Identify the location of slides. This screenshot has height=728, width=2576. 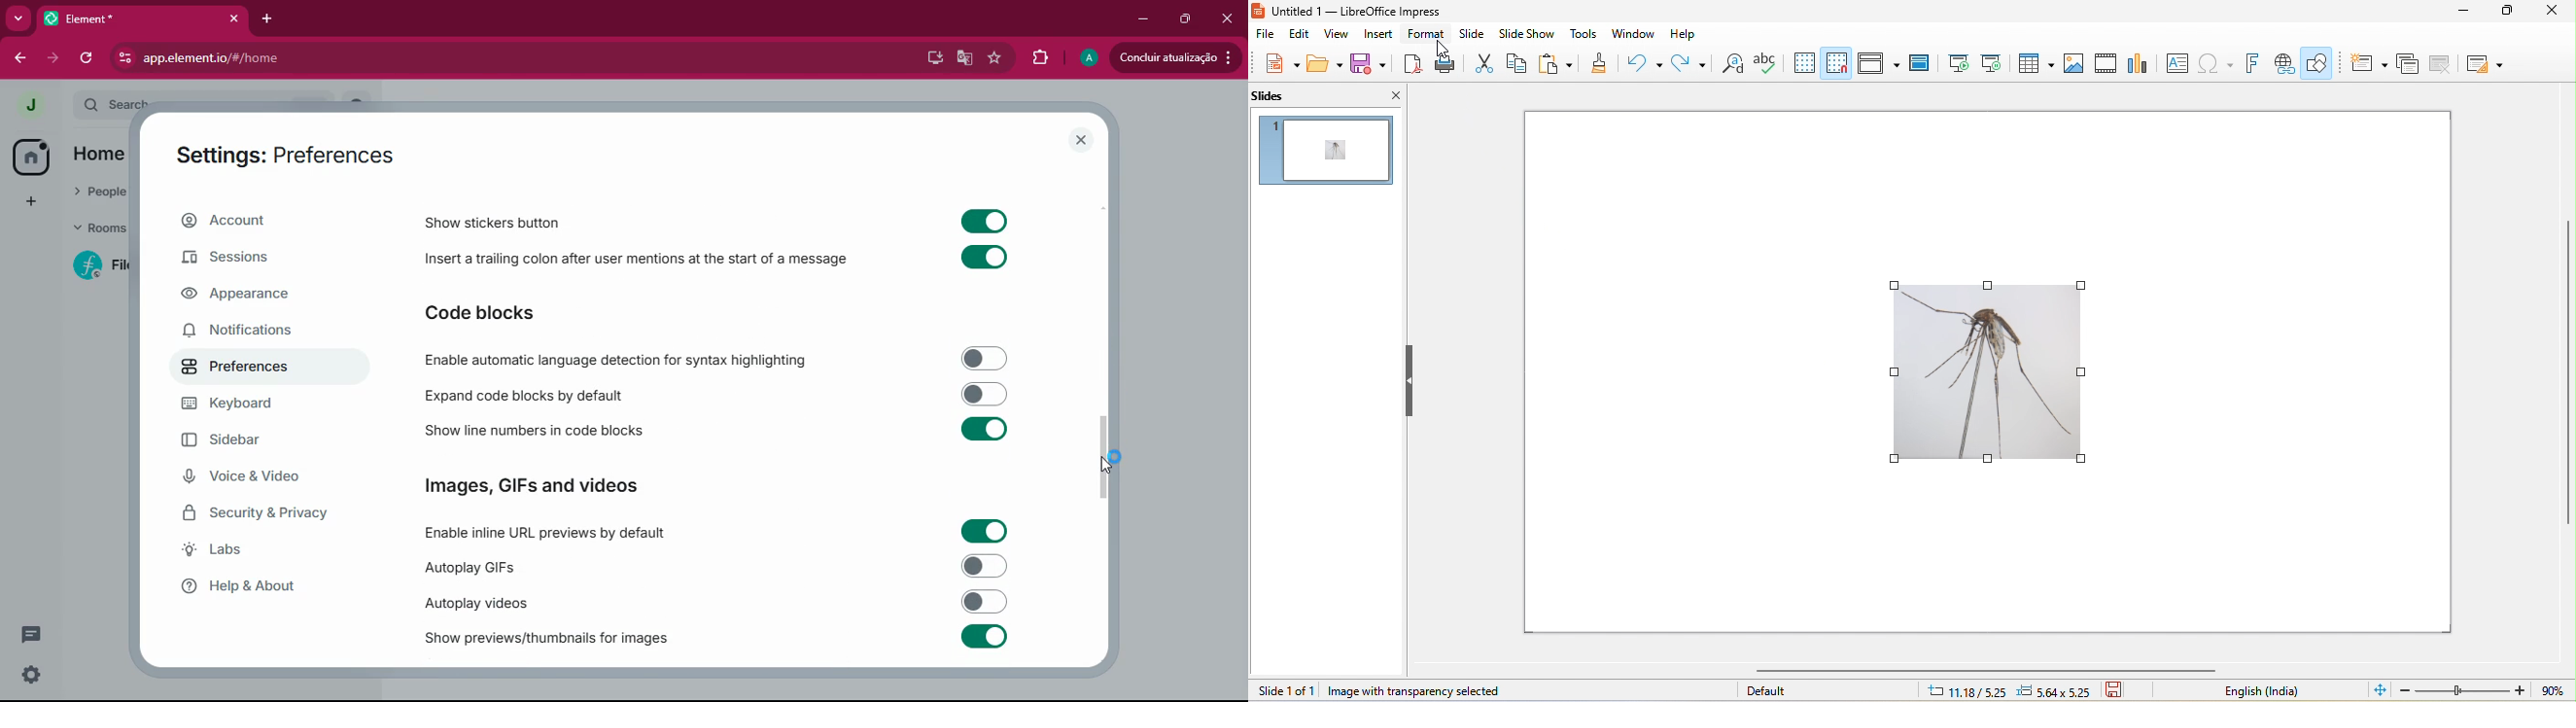
(1307, 96).